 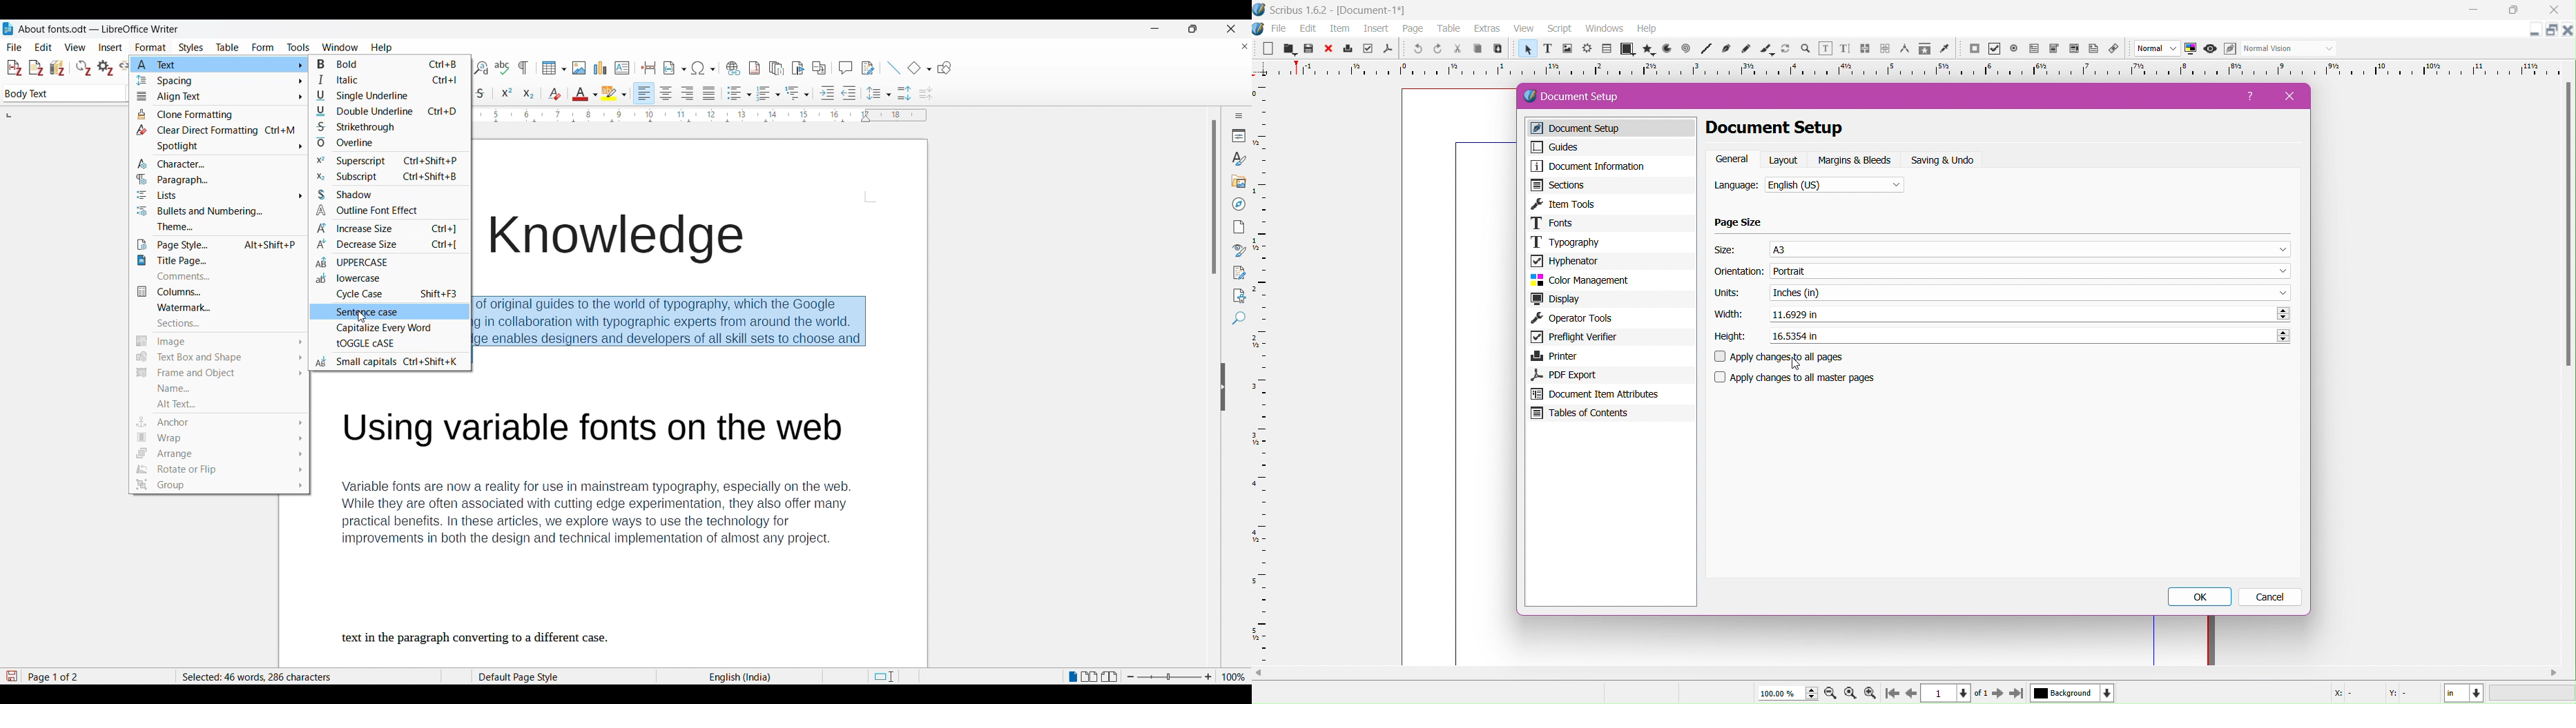 What do you see at coordinates (207, 164) in the screenshot?
I see `character` at bounding box center [207, 164].